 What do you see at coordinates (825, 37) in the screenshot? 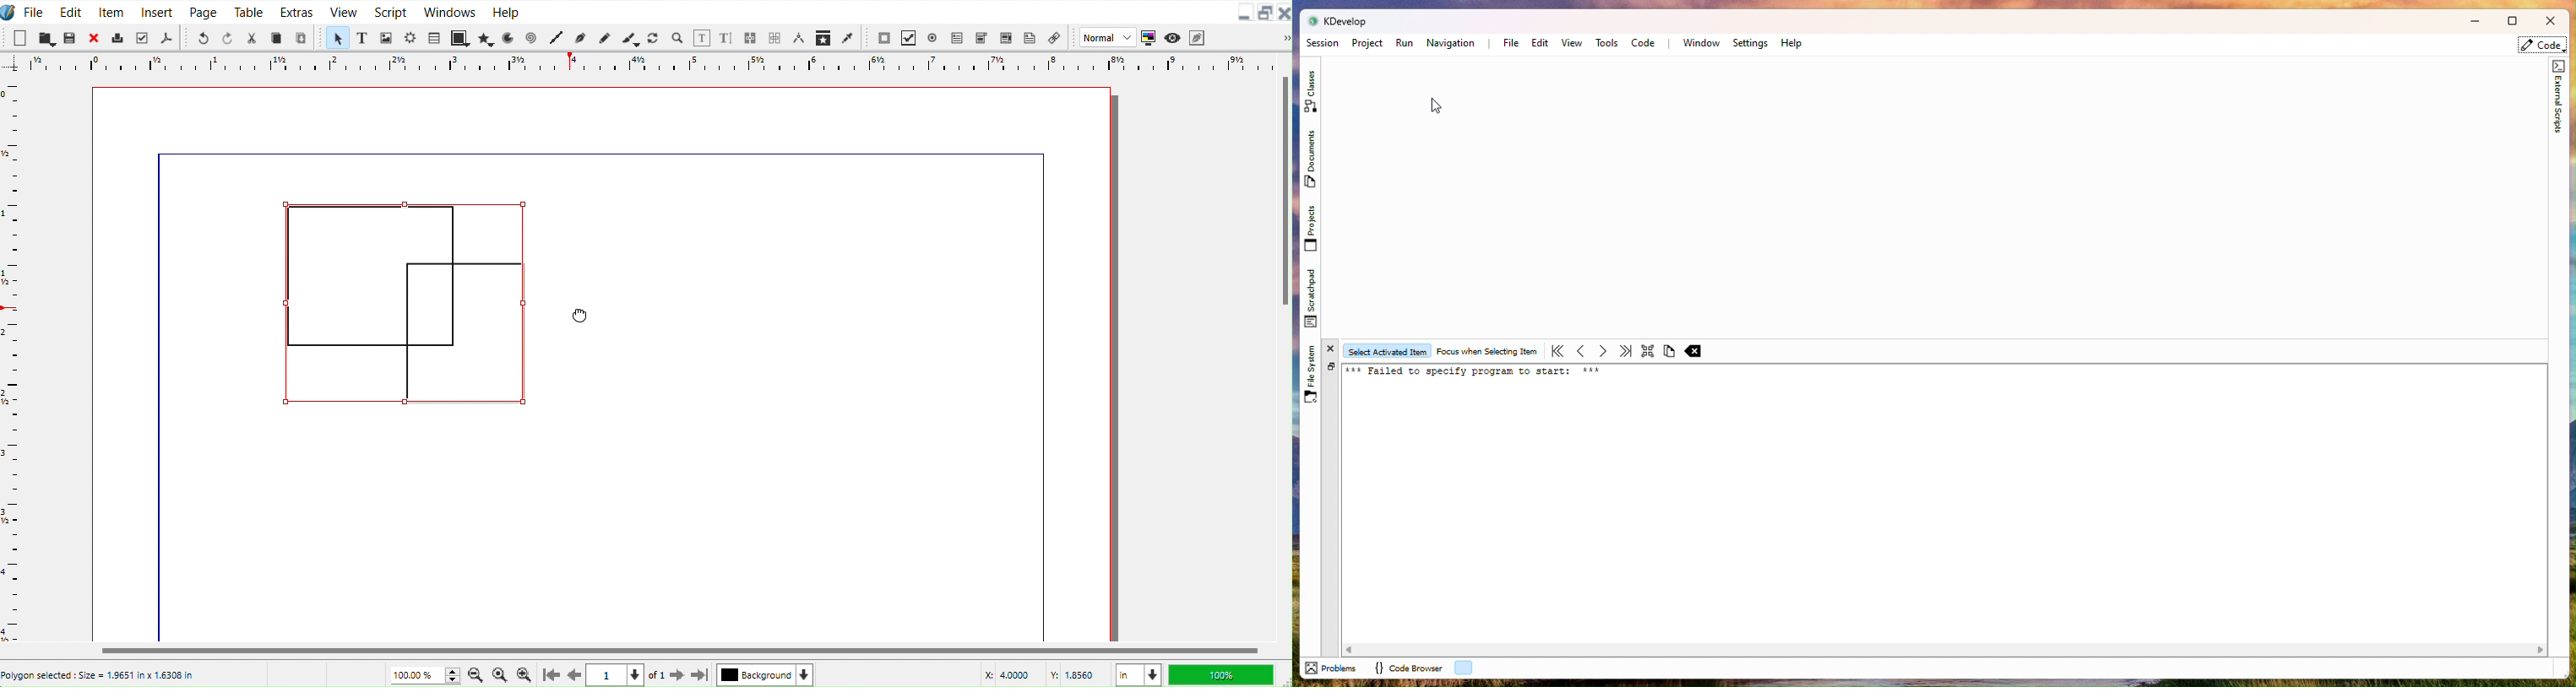
I see `Copy Item Properties` at bounding box center [825, 37].